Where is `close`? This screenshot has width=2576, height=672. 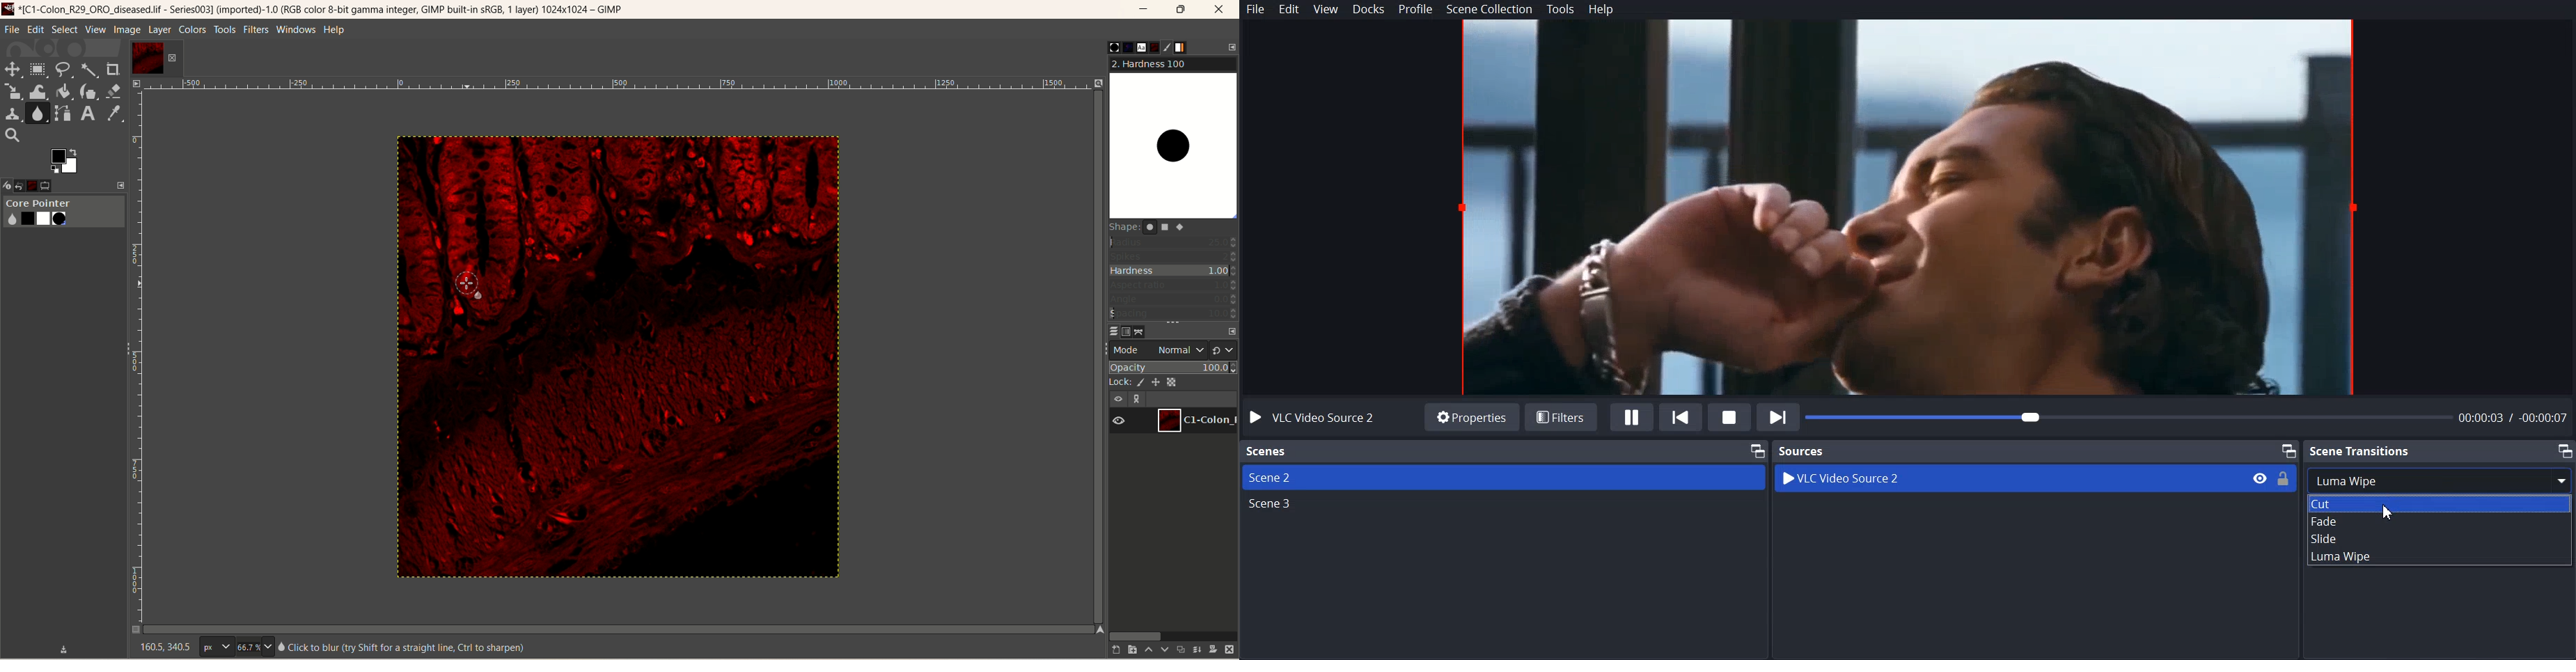 close is located at coordinates (1221, 10).